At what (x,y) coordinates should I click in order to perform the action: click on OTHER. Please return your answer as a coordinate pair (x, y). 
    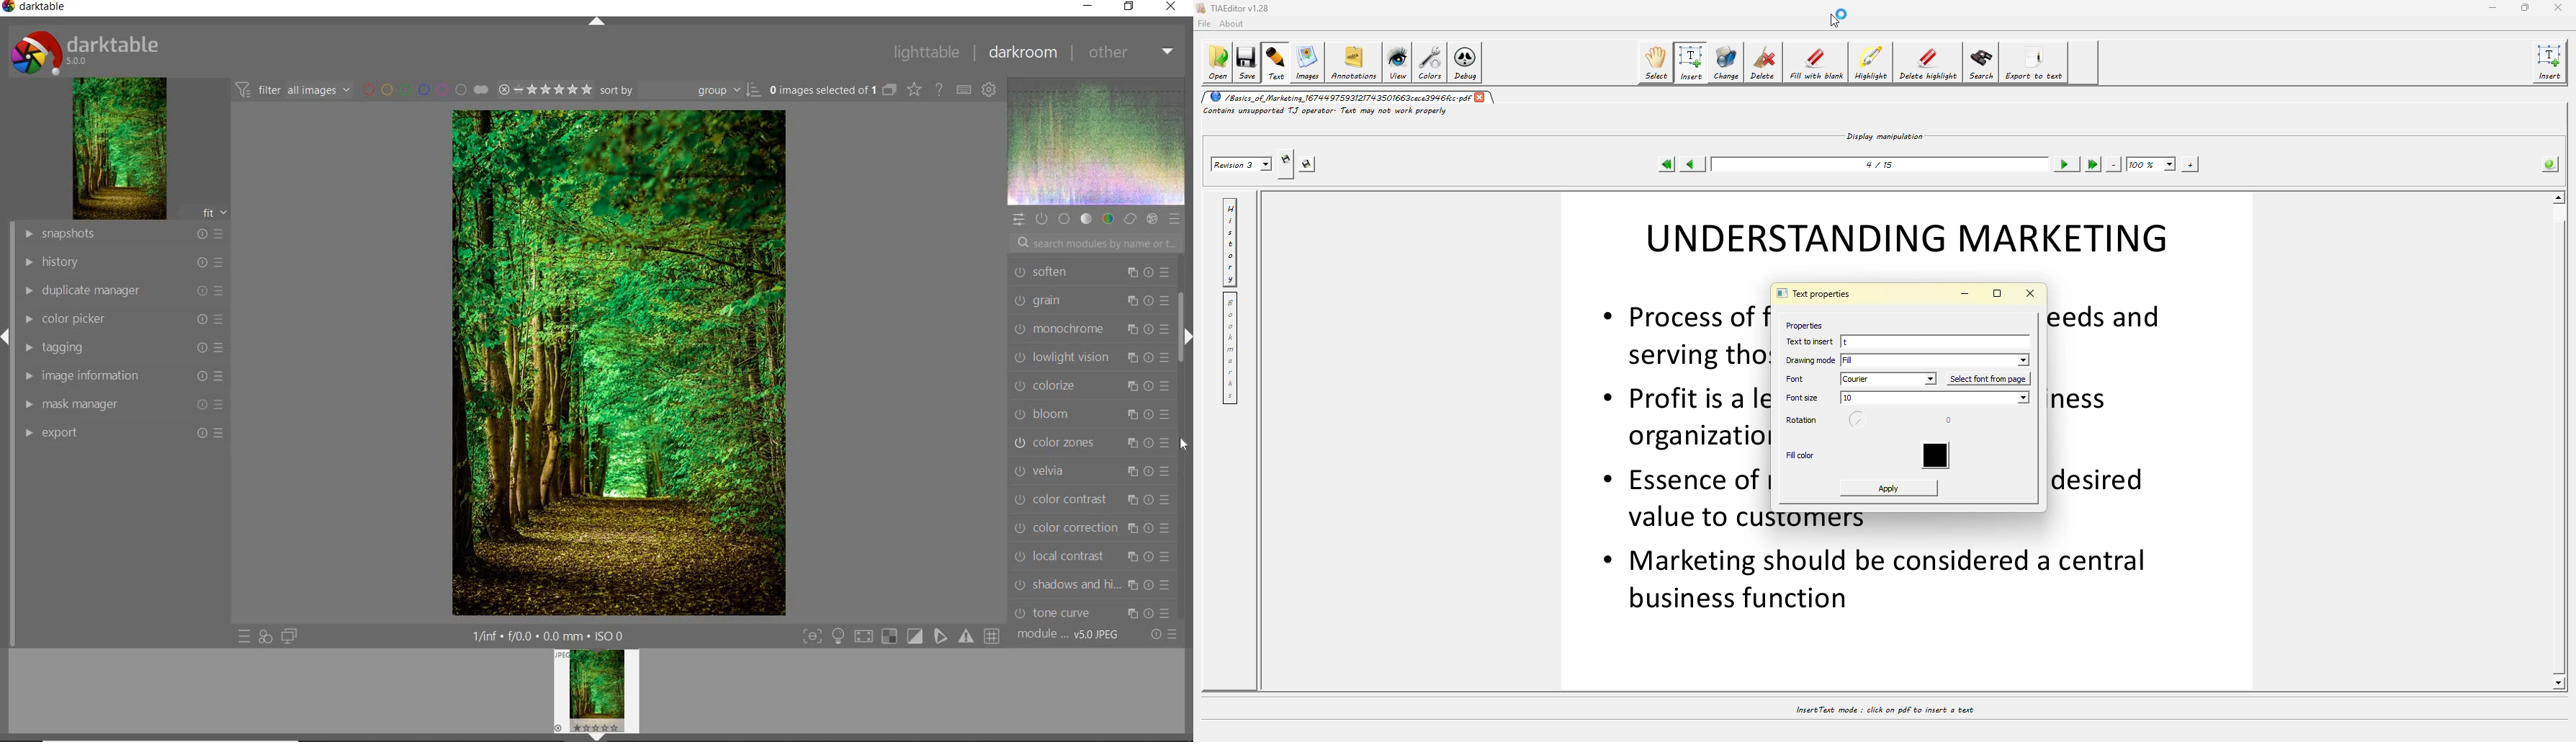
    Looking at the image, I should click on (1133, 52).